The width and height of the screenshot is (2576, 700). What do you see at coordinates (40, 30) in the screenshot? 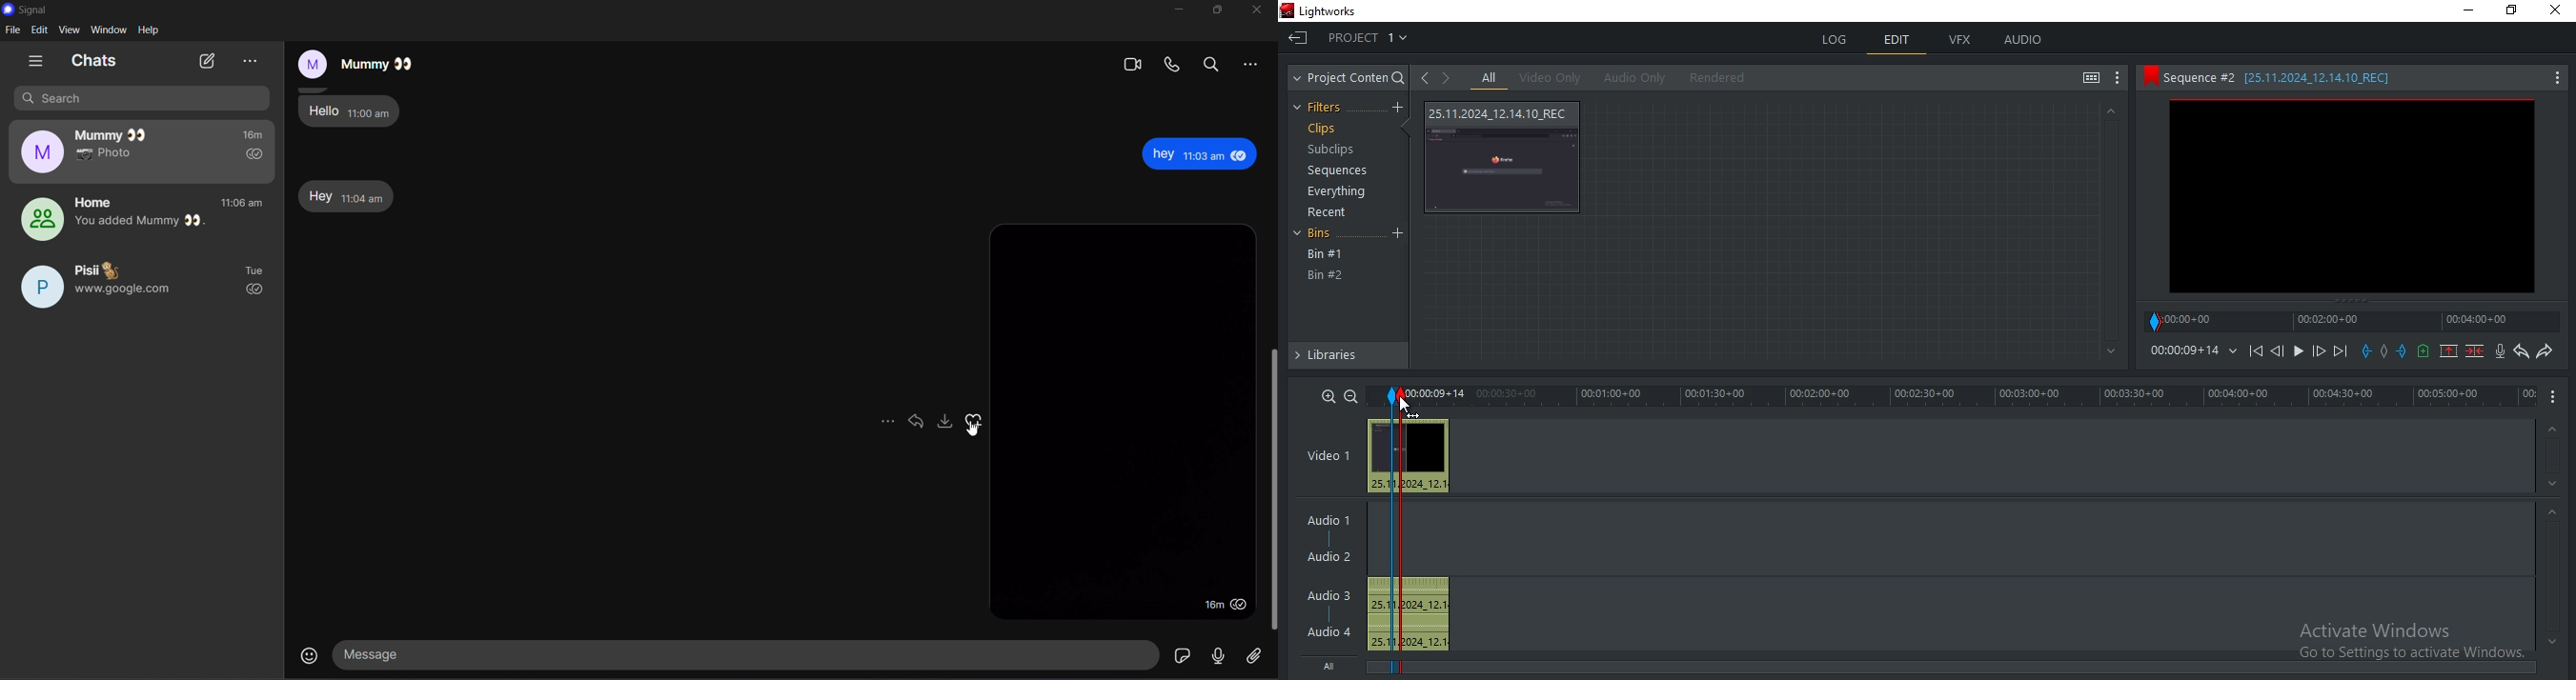
I see `edit` at bounding box center [40, 30].